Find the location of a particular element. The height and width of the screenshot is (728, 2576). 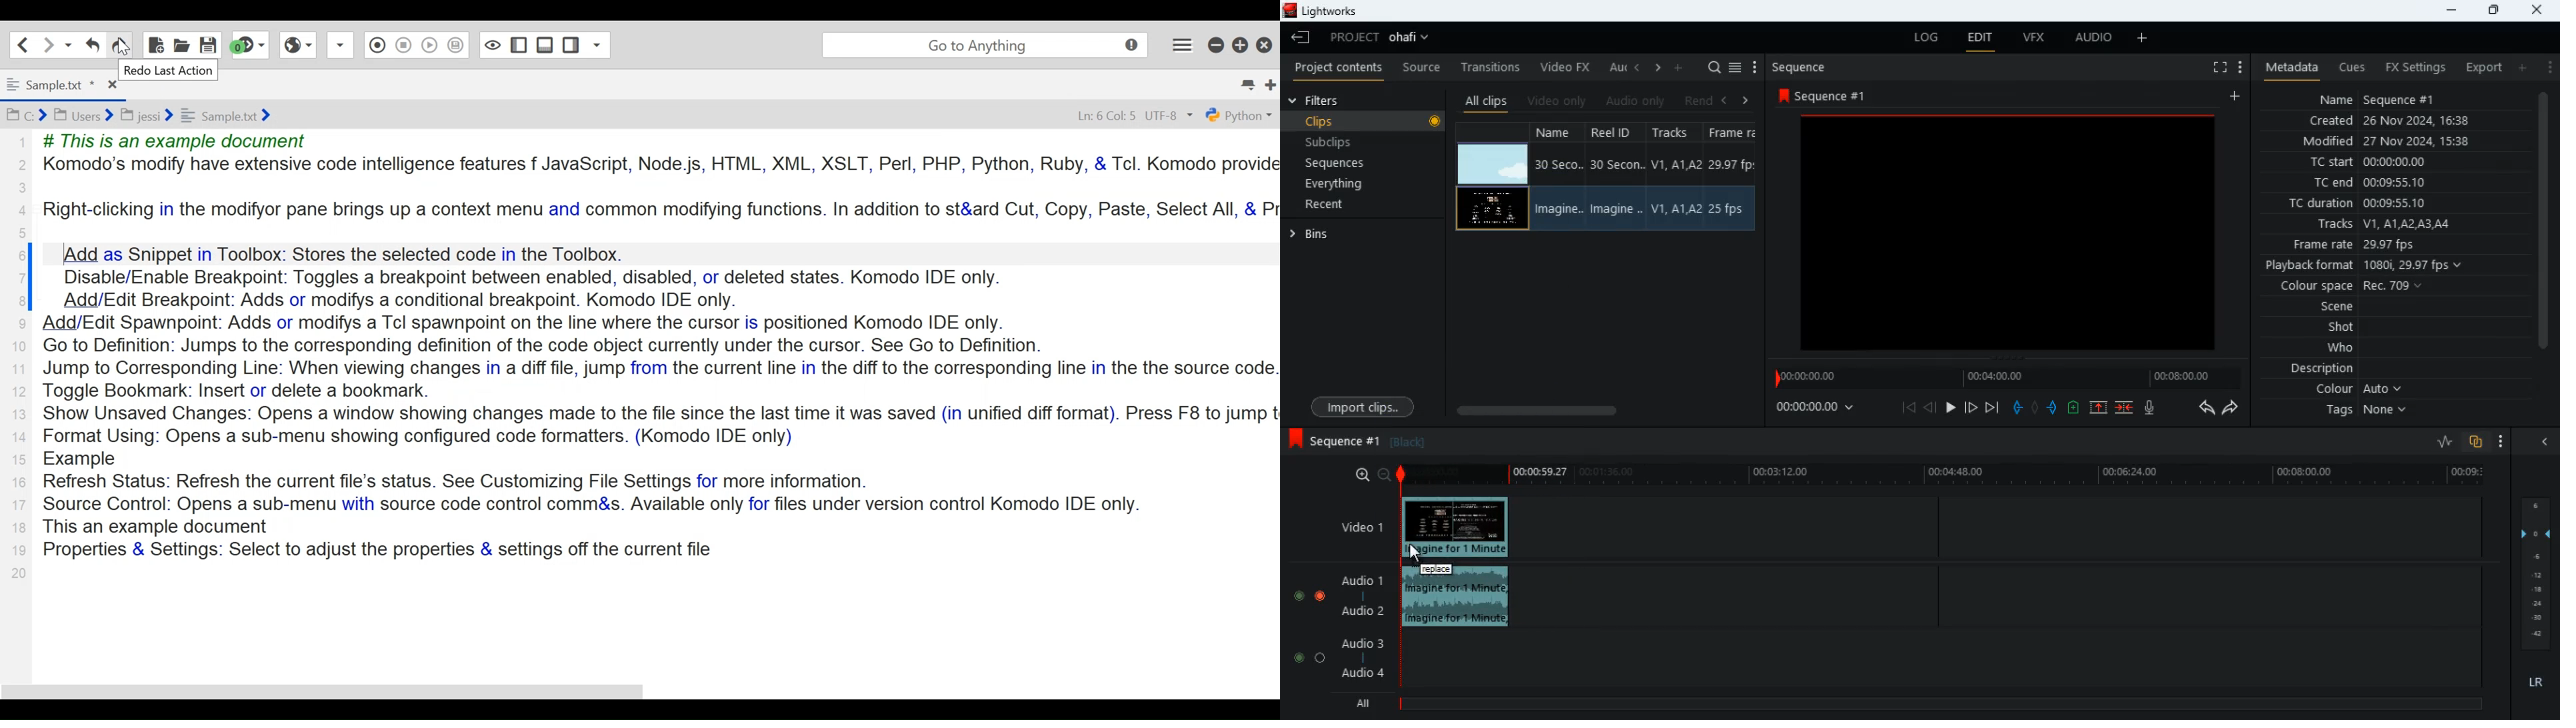

all is located at coordinates (1357, 702).